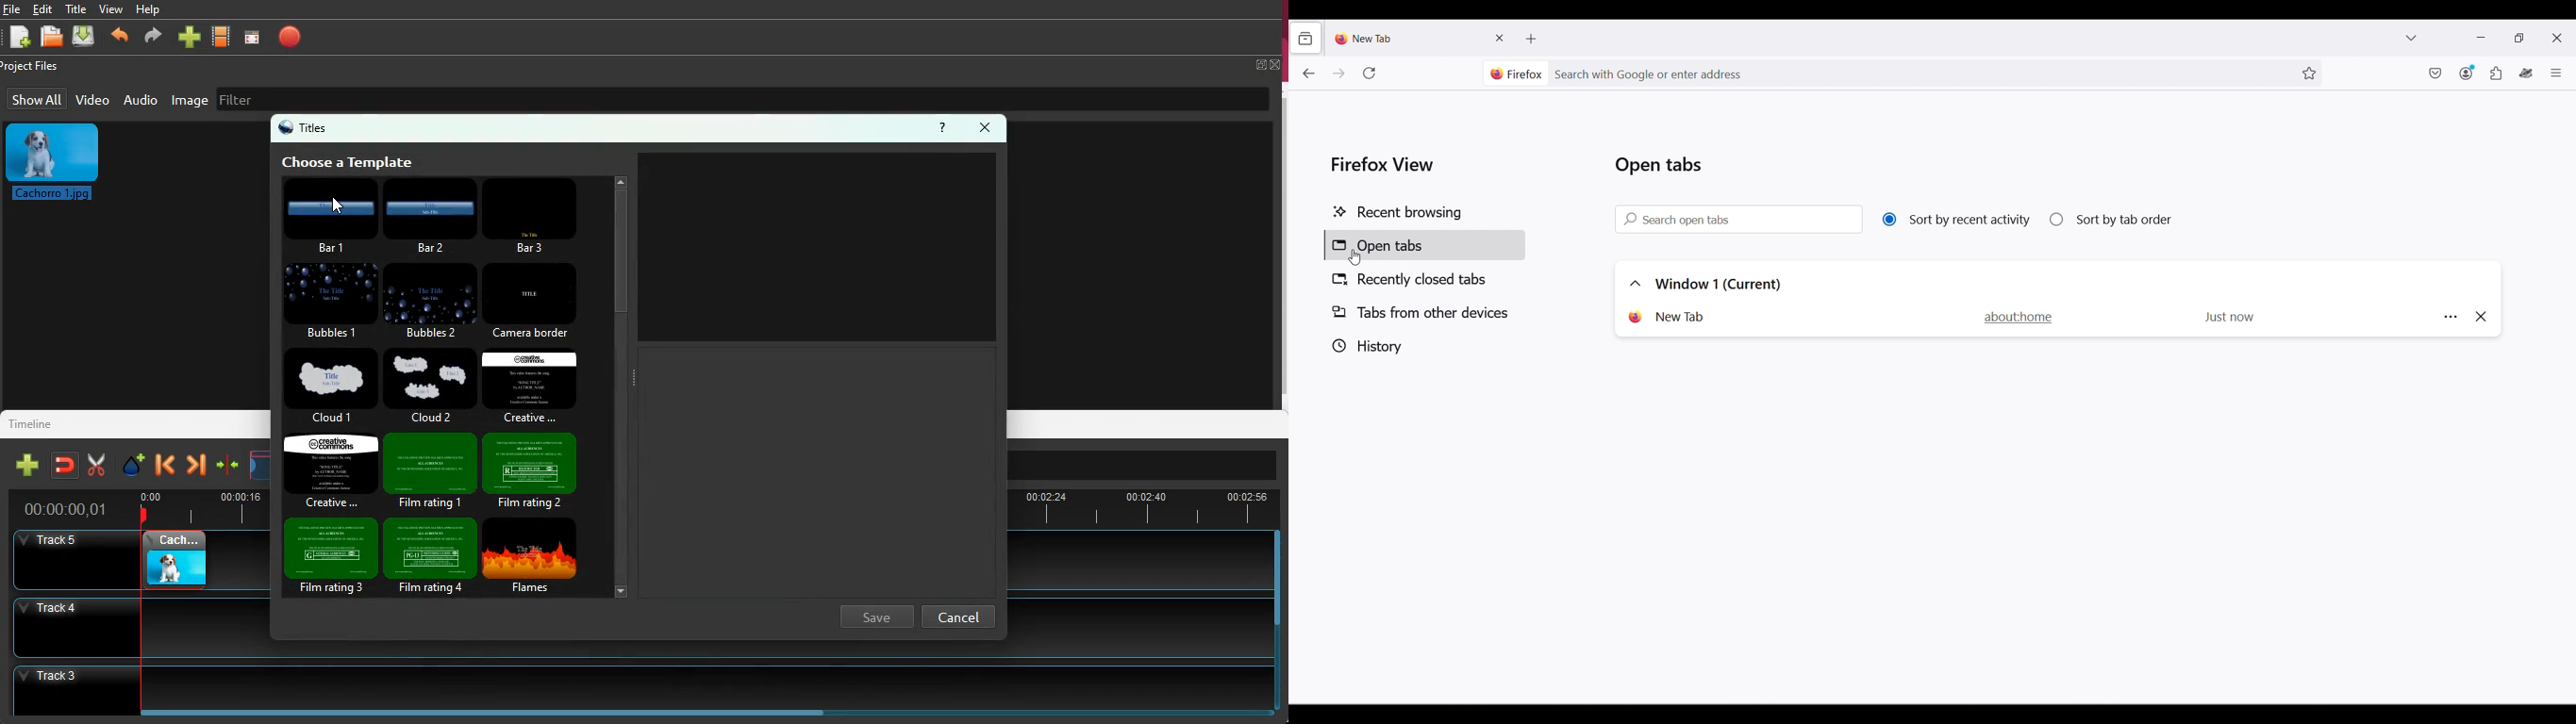  Describe the element at coordinates (328, 560) in the screenshot. I see `film rating 3` at that location.